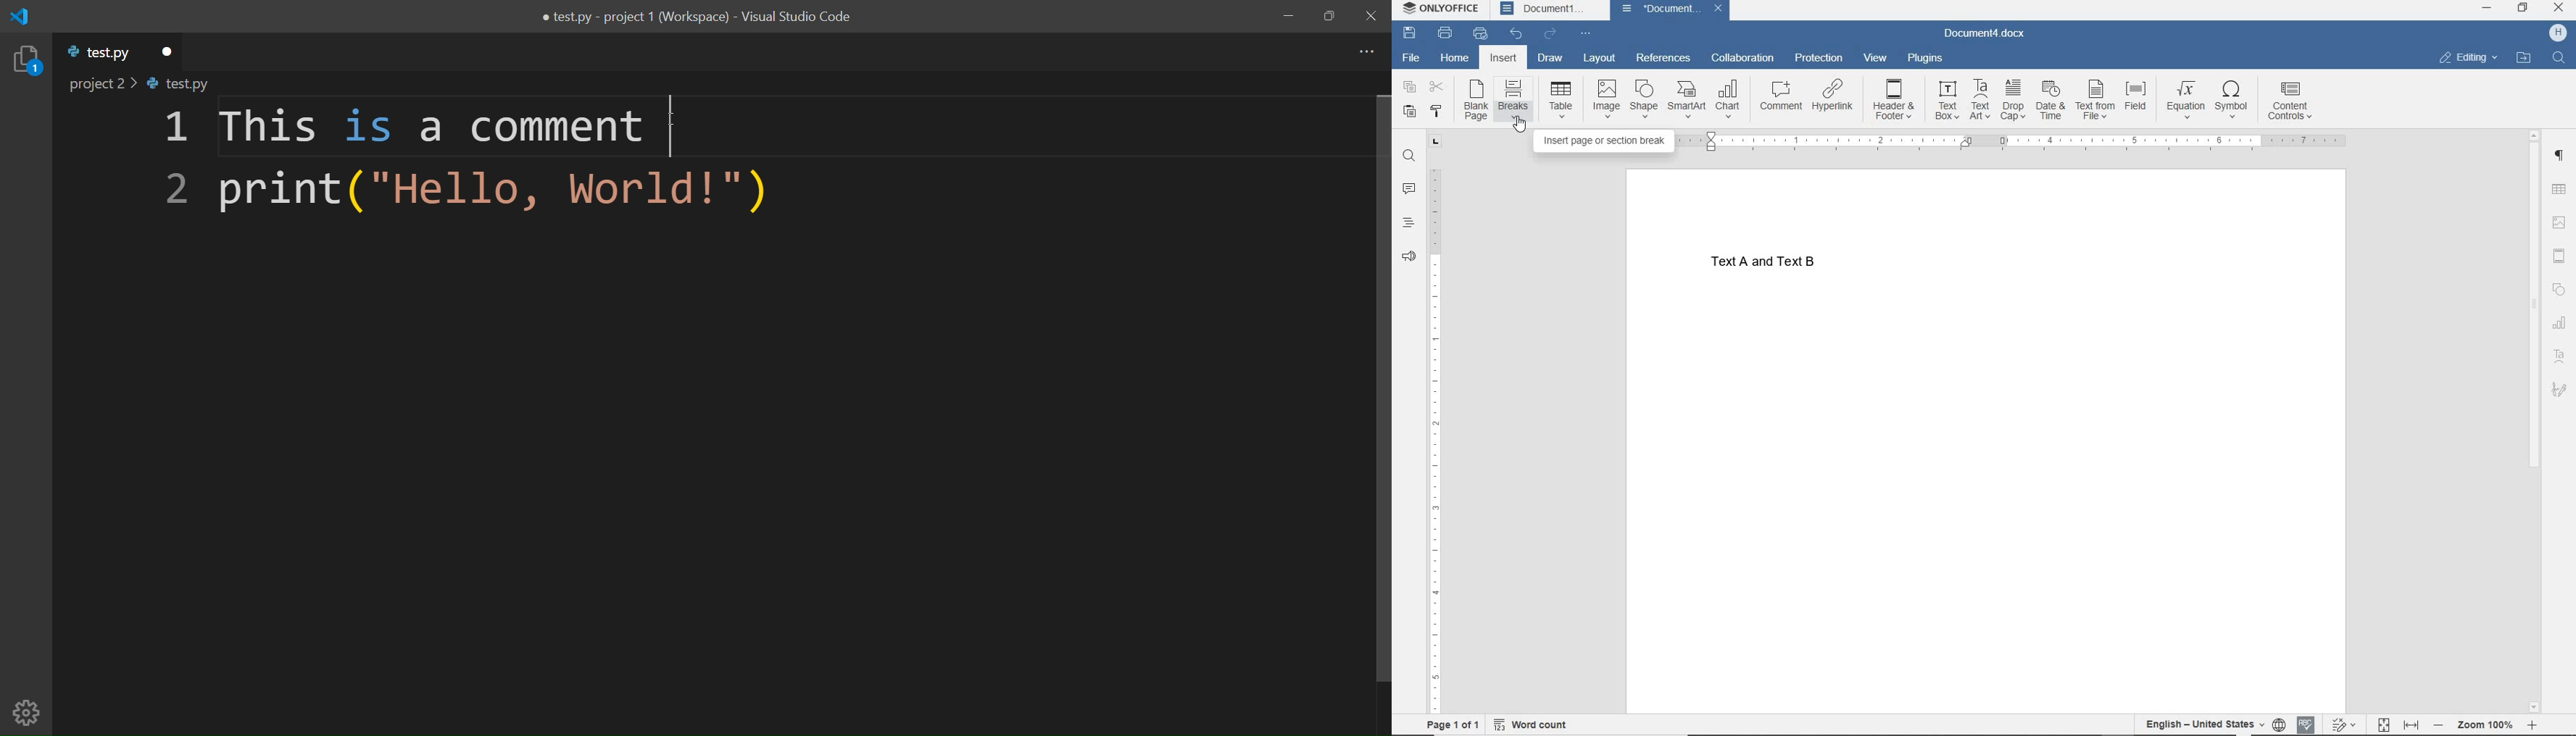  Describe the element at coordinates (2560, 190) in the screenshot. I see `TABLE` at that location.